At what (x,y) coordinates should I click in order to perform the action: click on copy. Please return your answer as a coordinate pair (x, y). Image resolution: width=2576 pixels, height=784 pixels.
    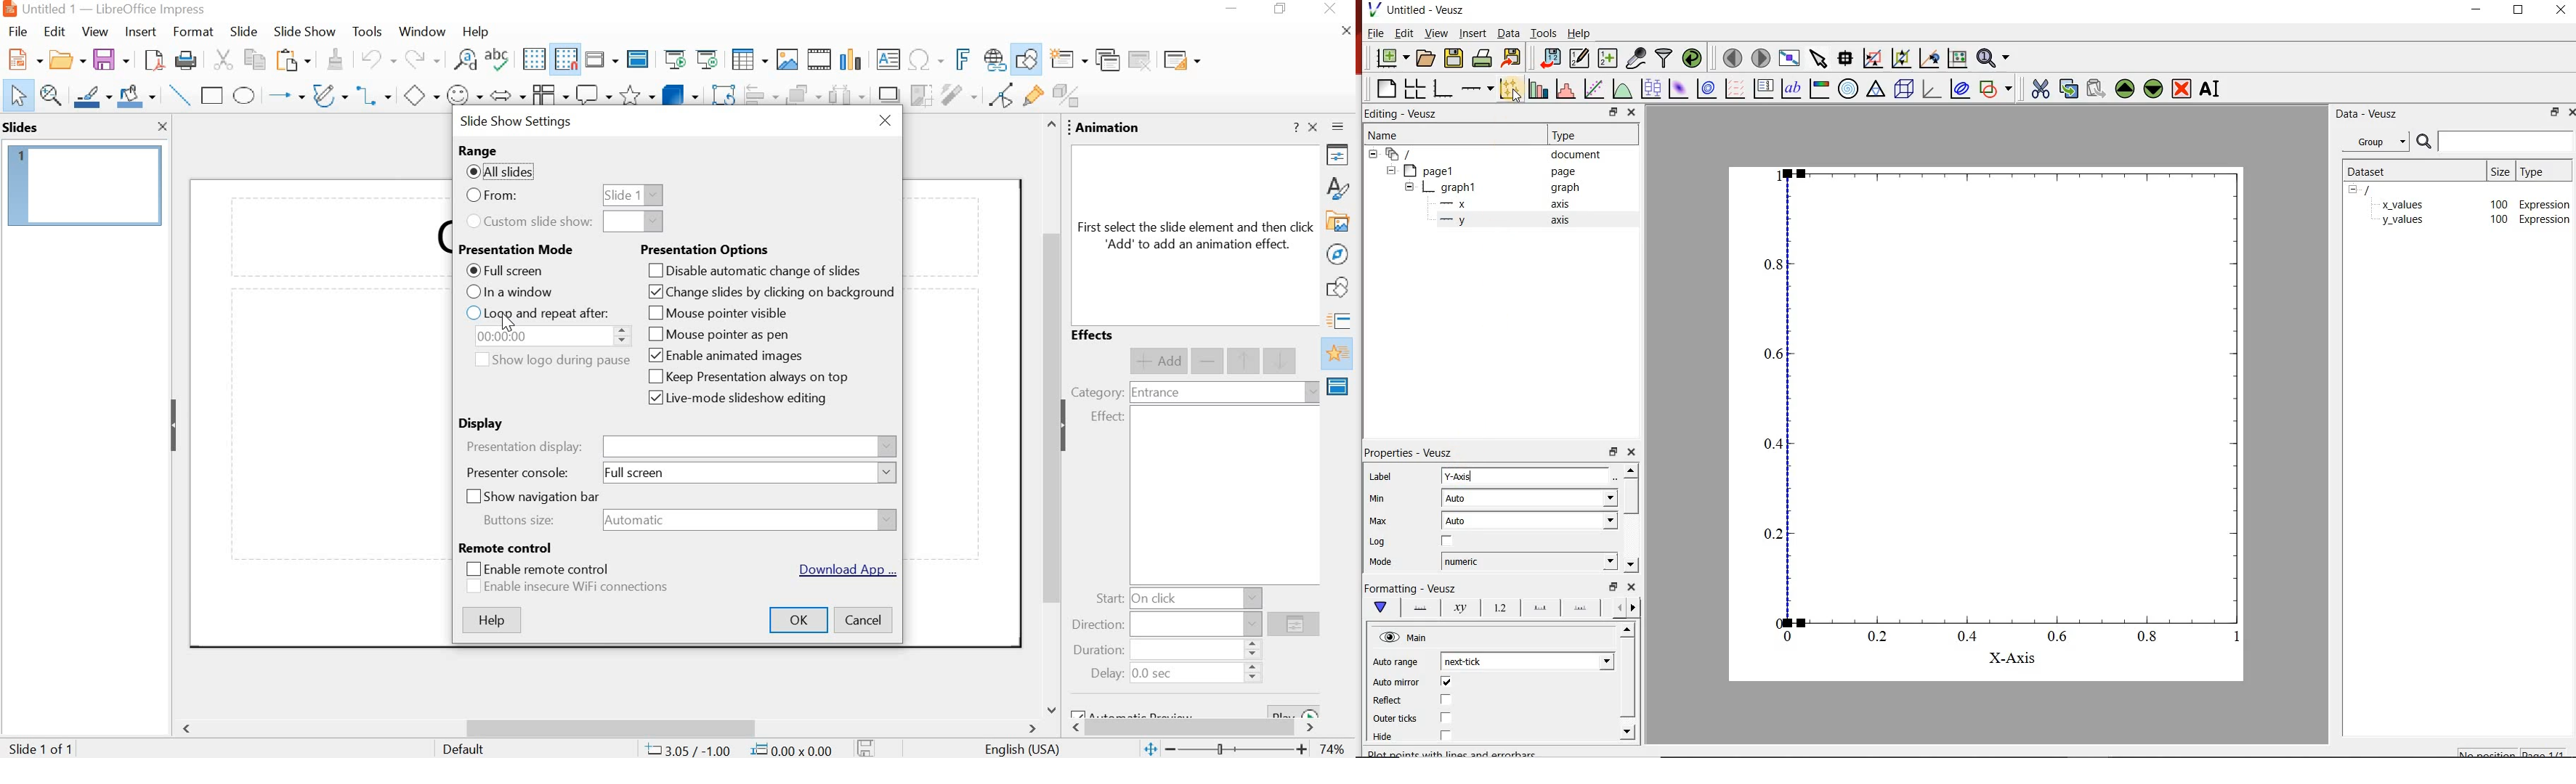
    Looking at the image, I should click on (251, 59).